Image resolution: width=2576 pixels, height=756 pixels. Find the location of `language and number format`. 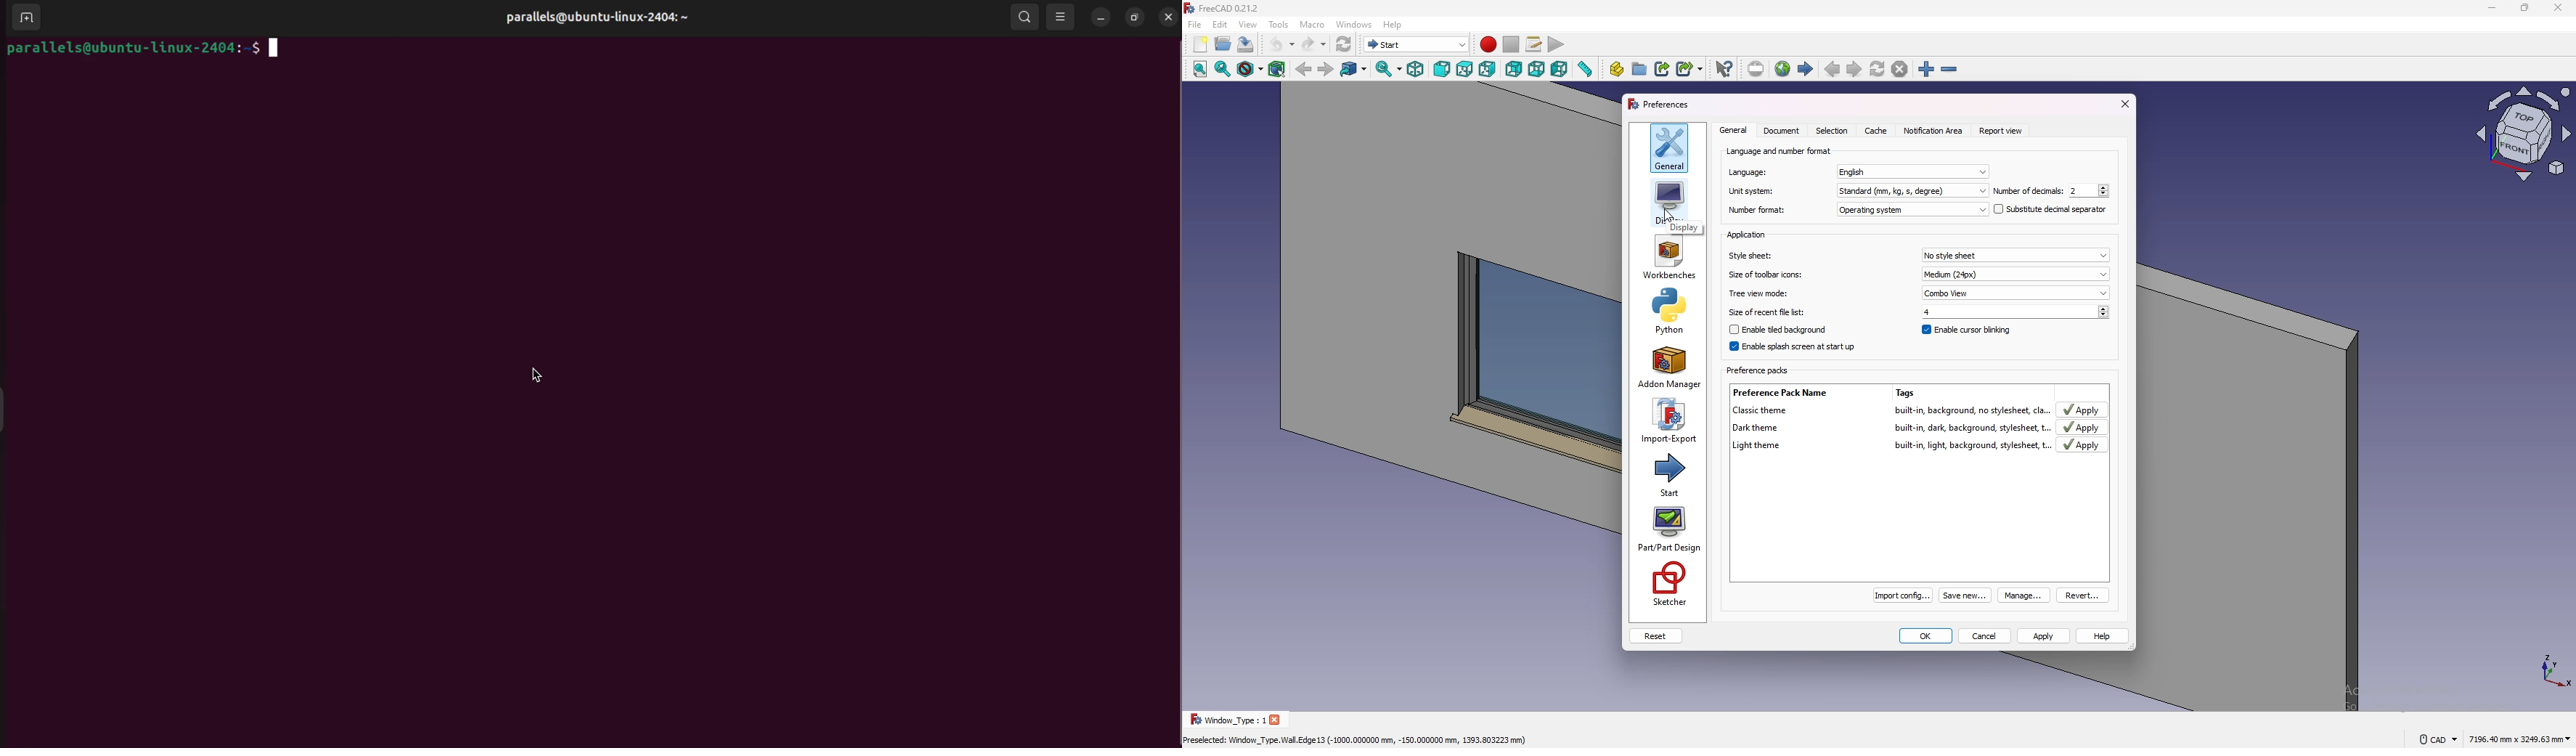

language and number format is located at coordinates (1777, 151).